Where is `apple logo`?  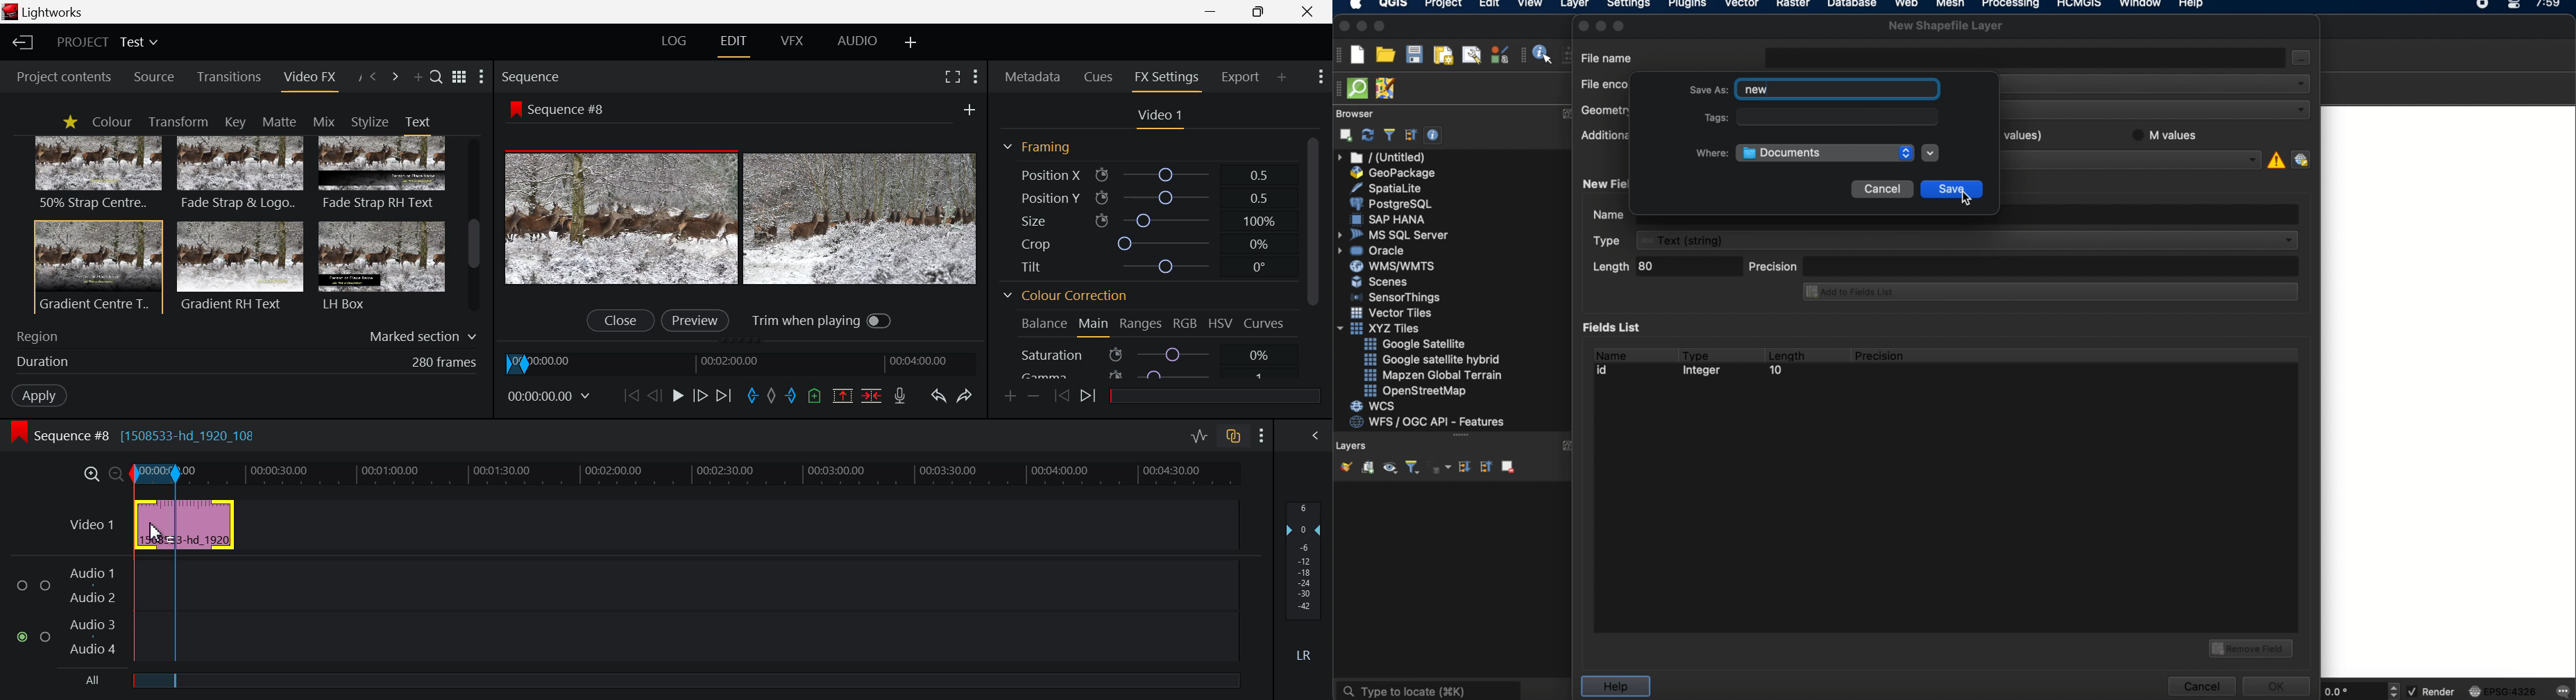 apple logo is located at coordinates (1354, 5).